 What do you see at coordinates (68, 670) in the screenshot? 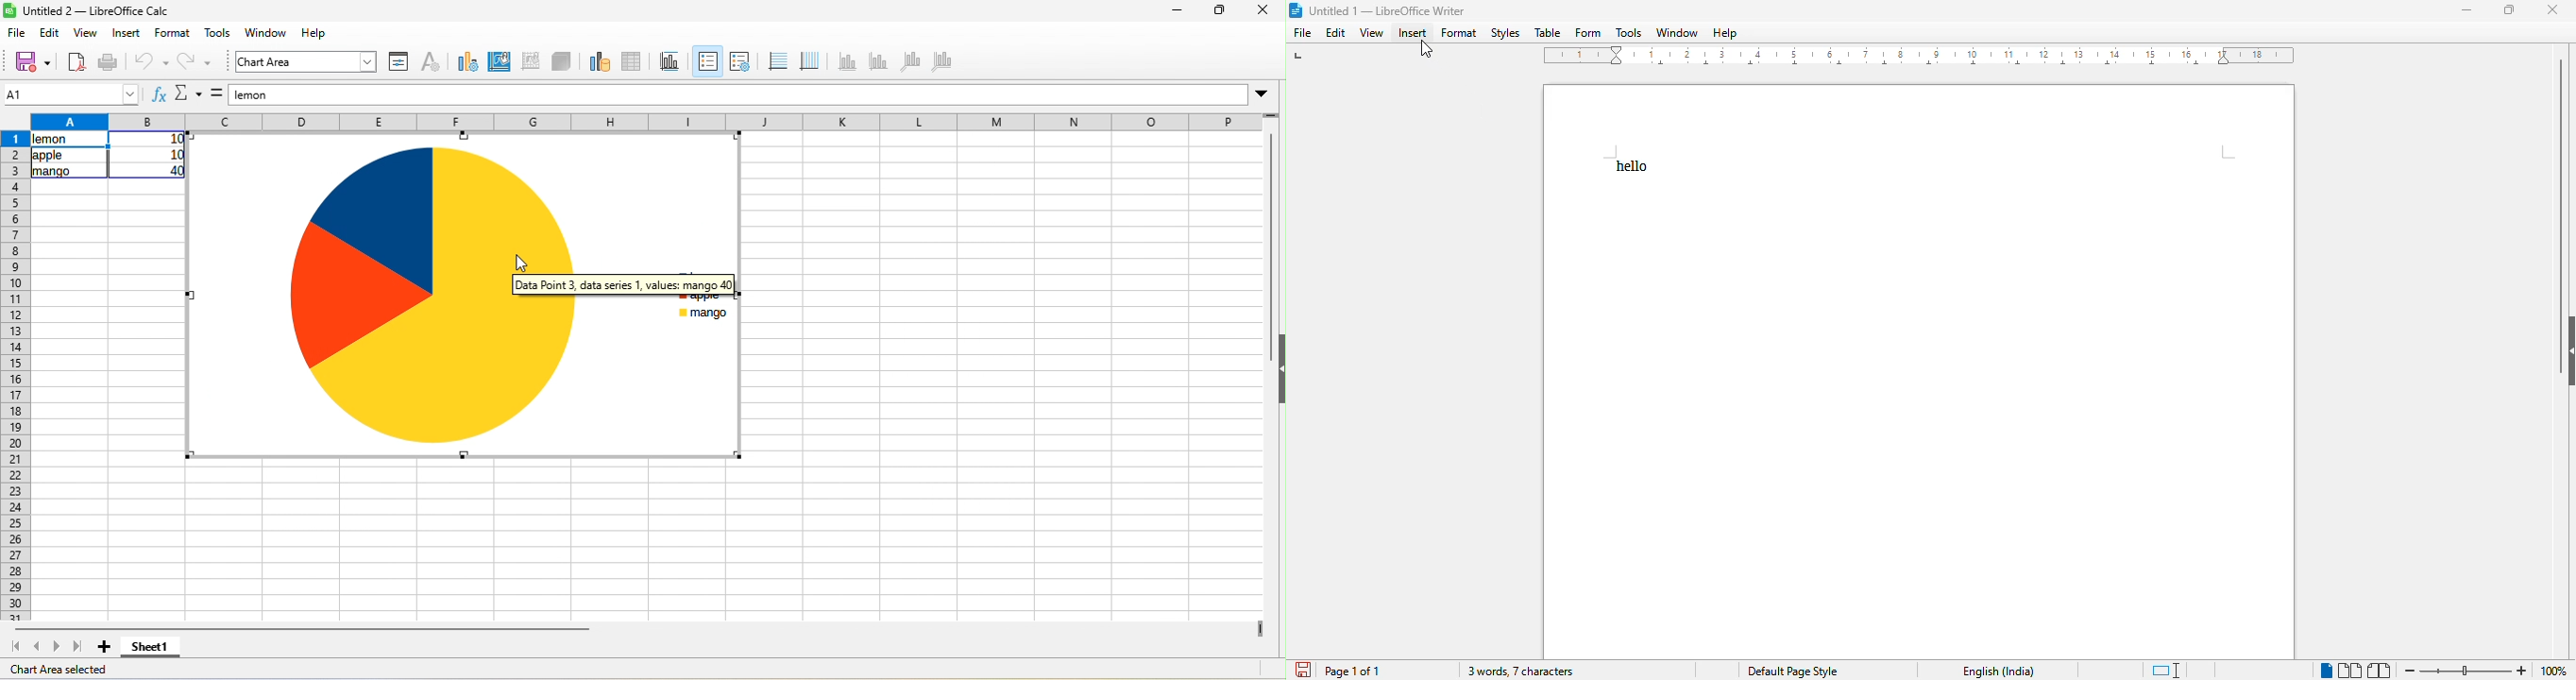
I see `sheet 1 of 1` at bounding box center [68, 670].